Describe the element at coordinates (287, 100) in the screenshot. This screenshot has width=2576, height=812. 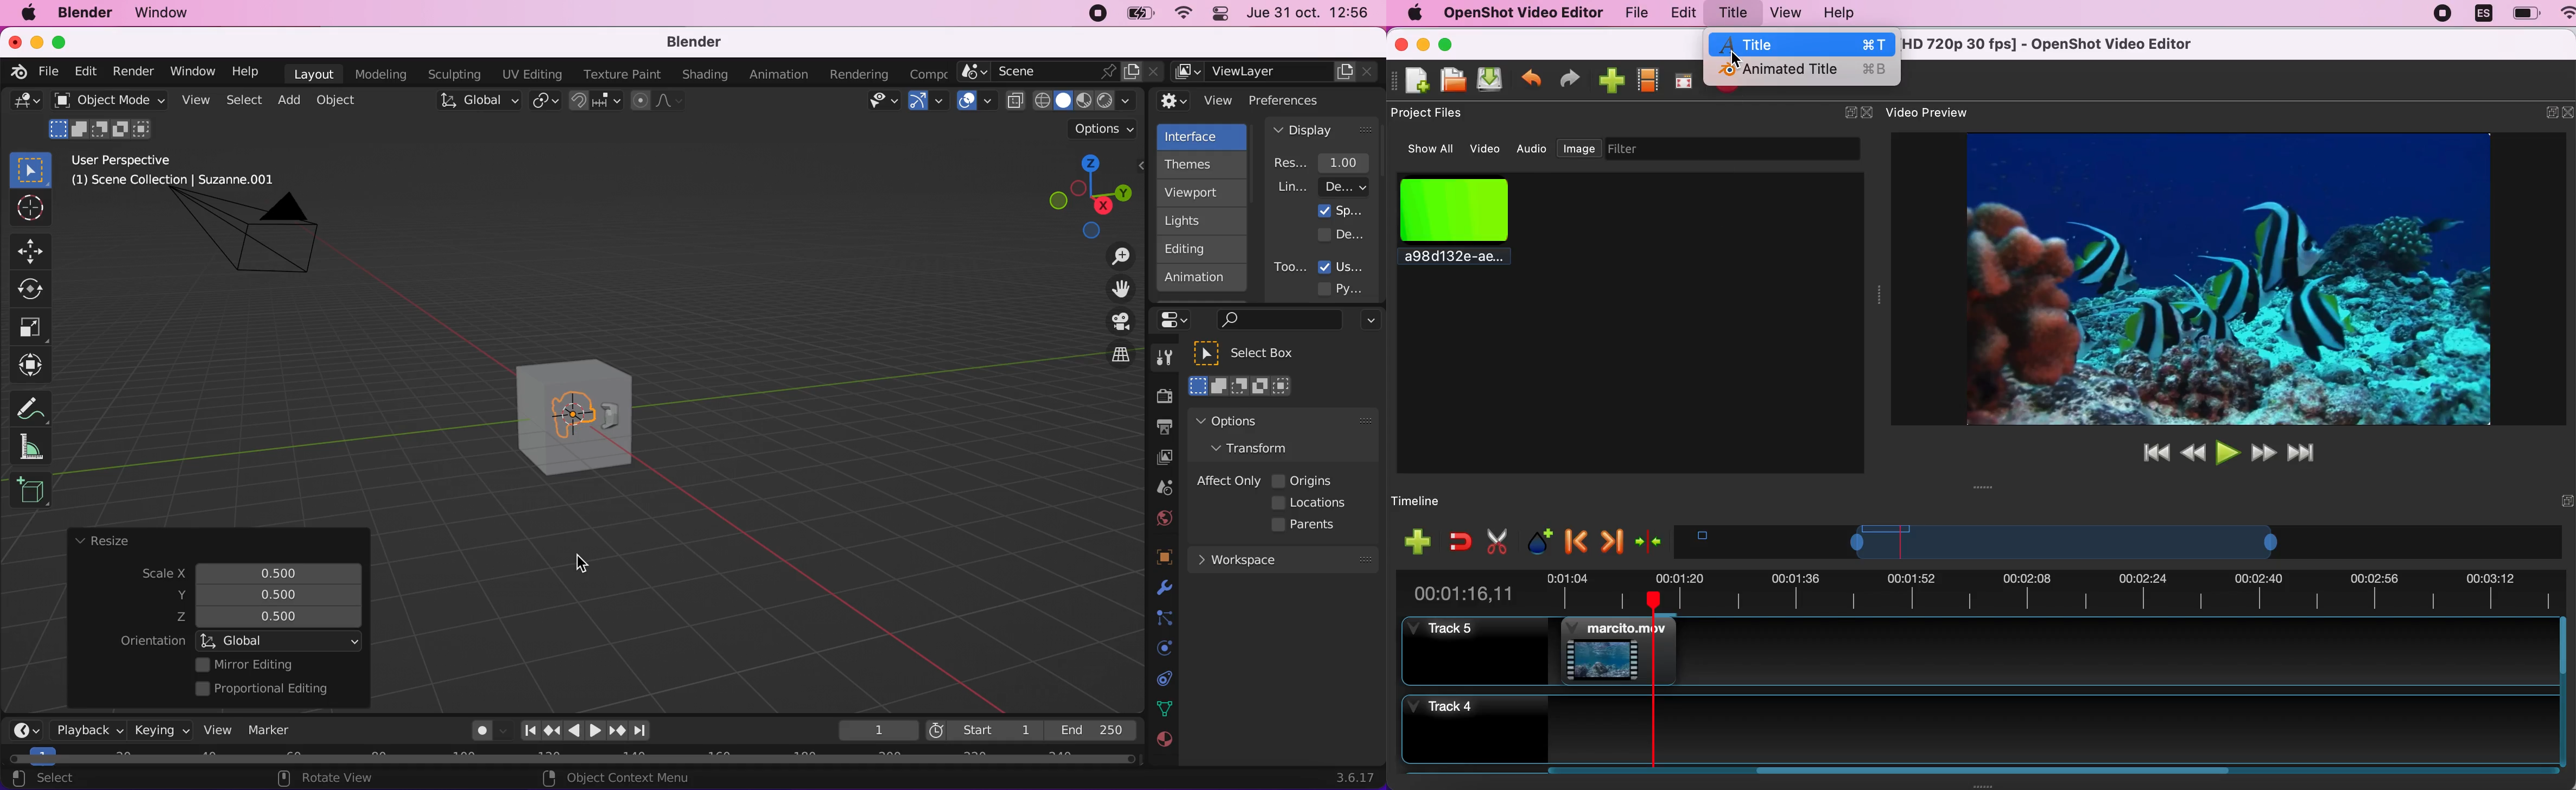
I see `add` at that location.